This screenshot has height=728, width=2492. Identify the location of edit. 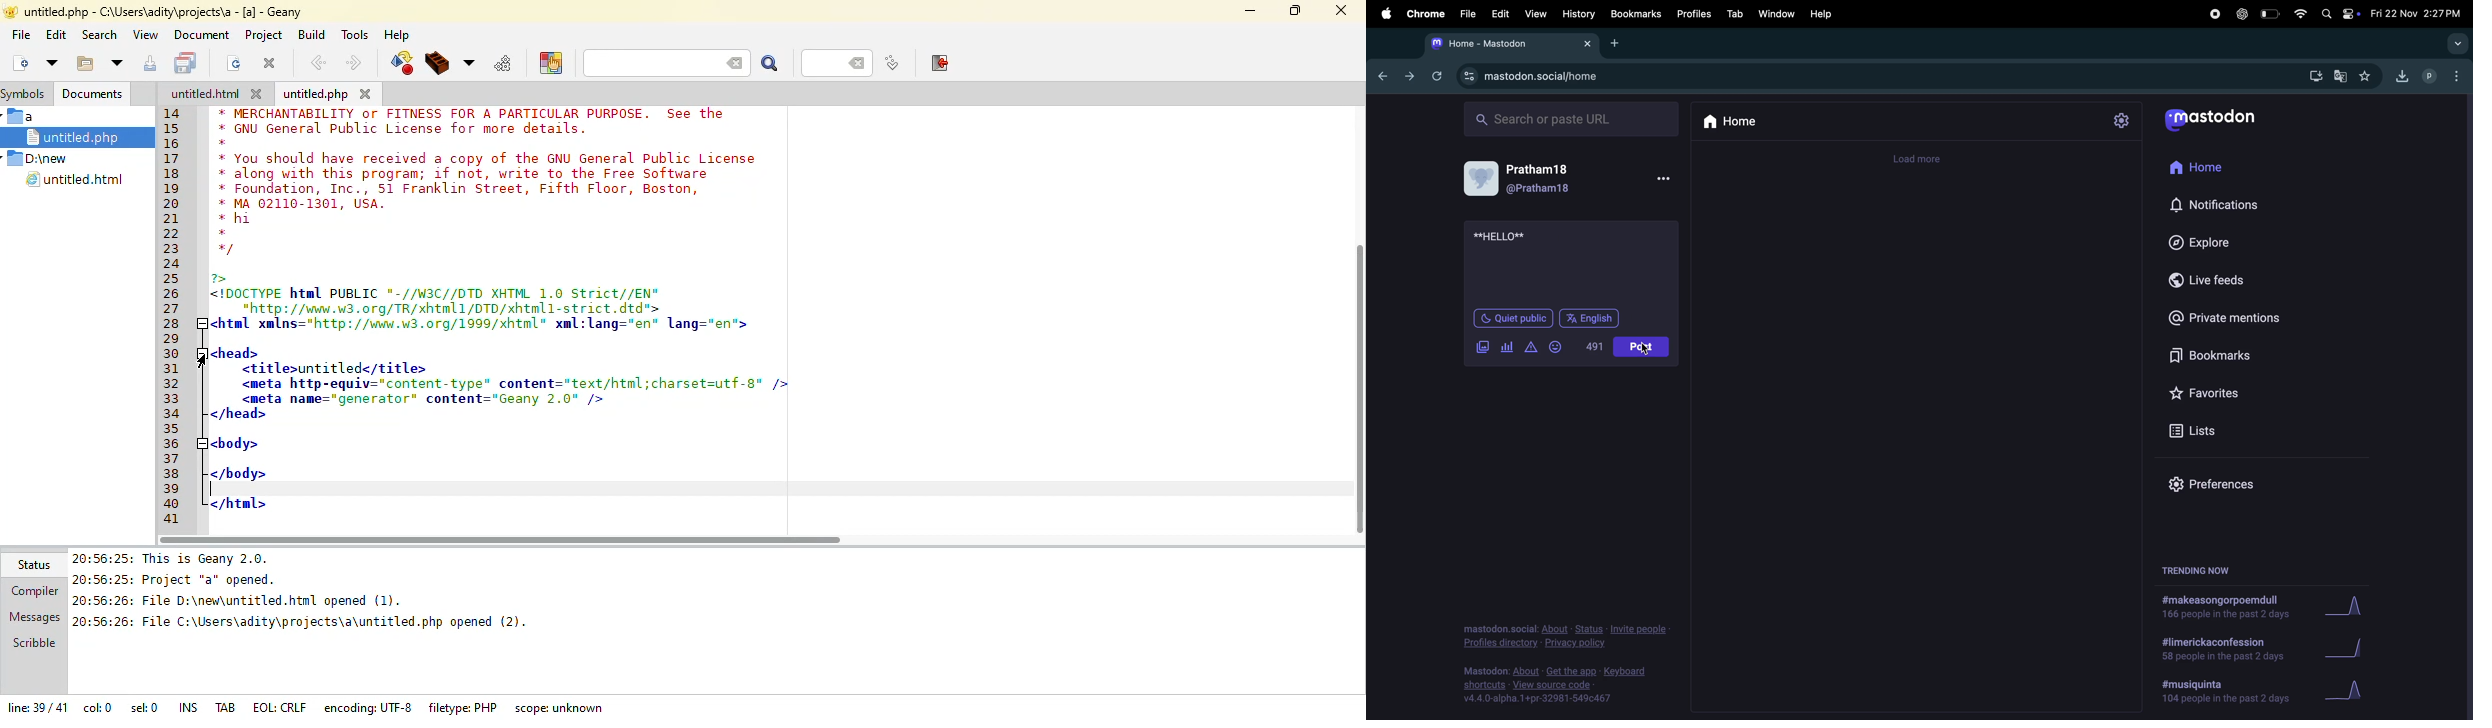
(1500, 12).